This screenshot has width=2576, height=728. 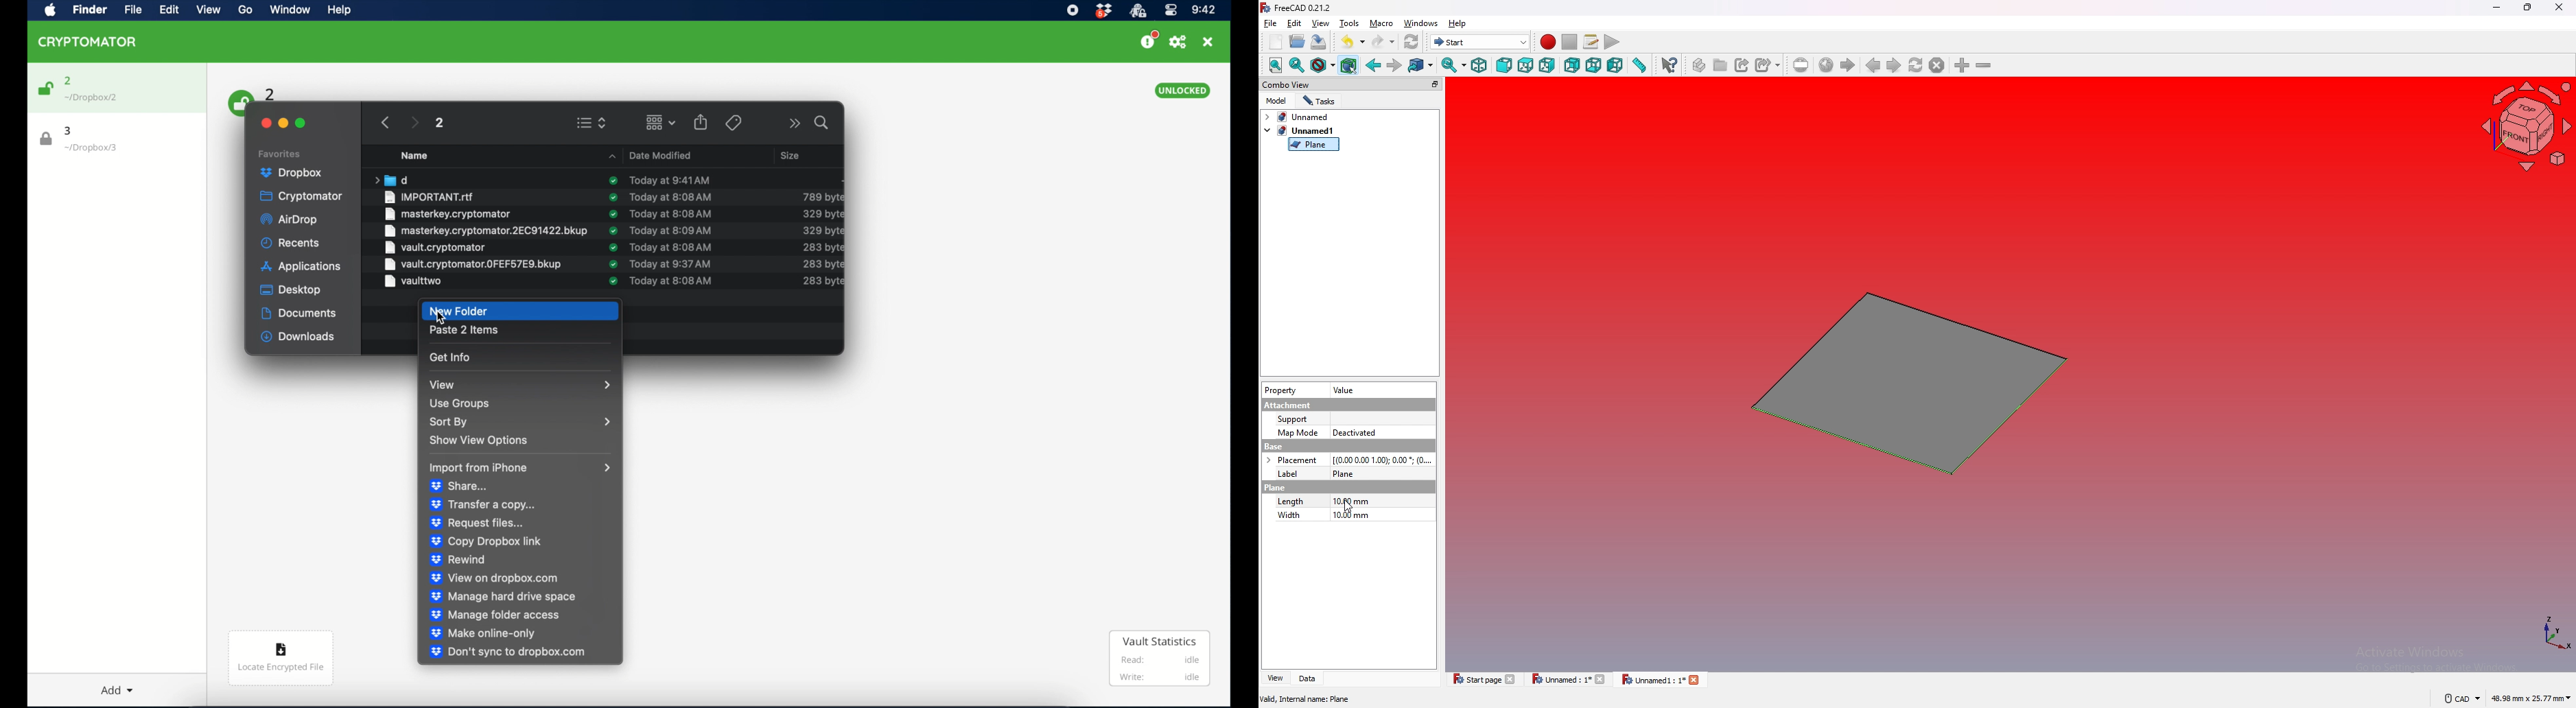 I want to click on documents, so click(x=299, y=313).